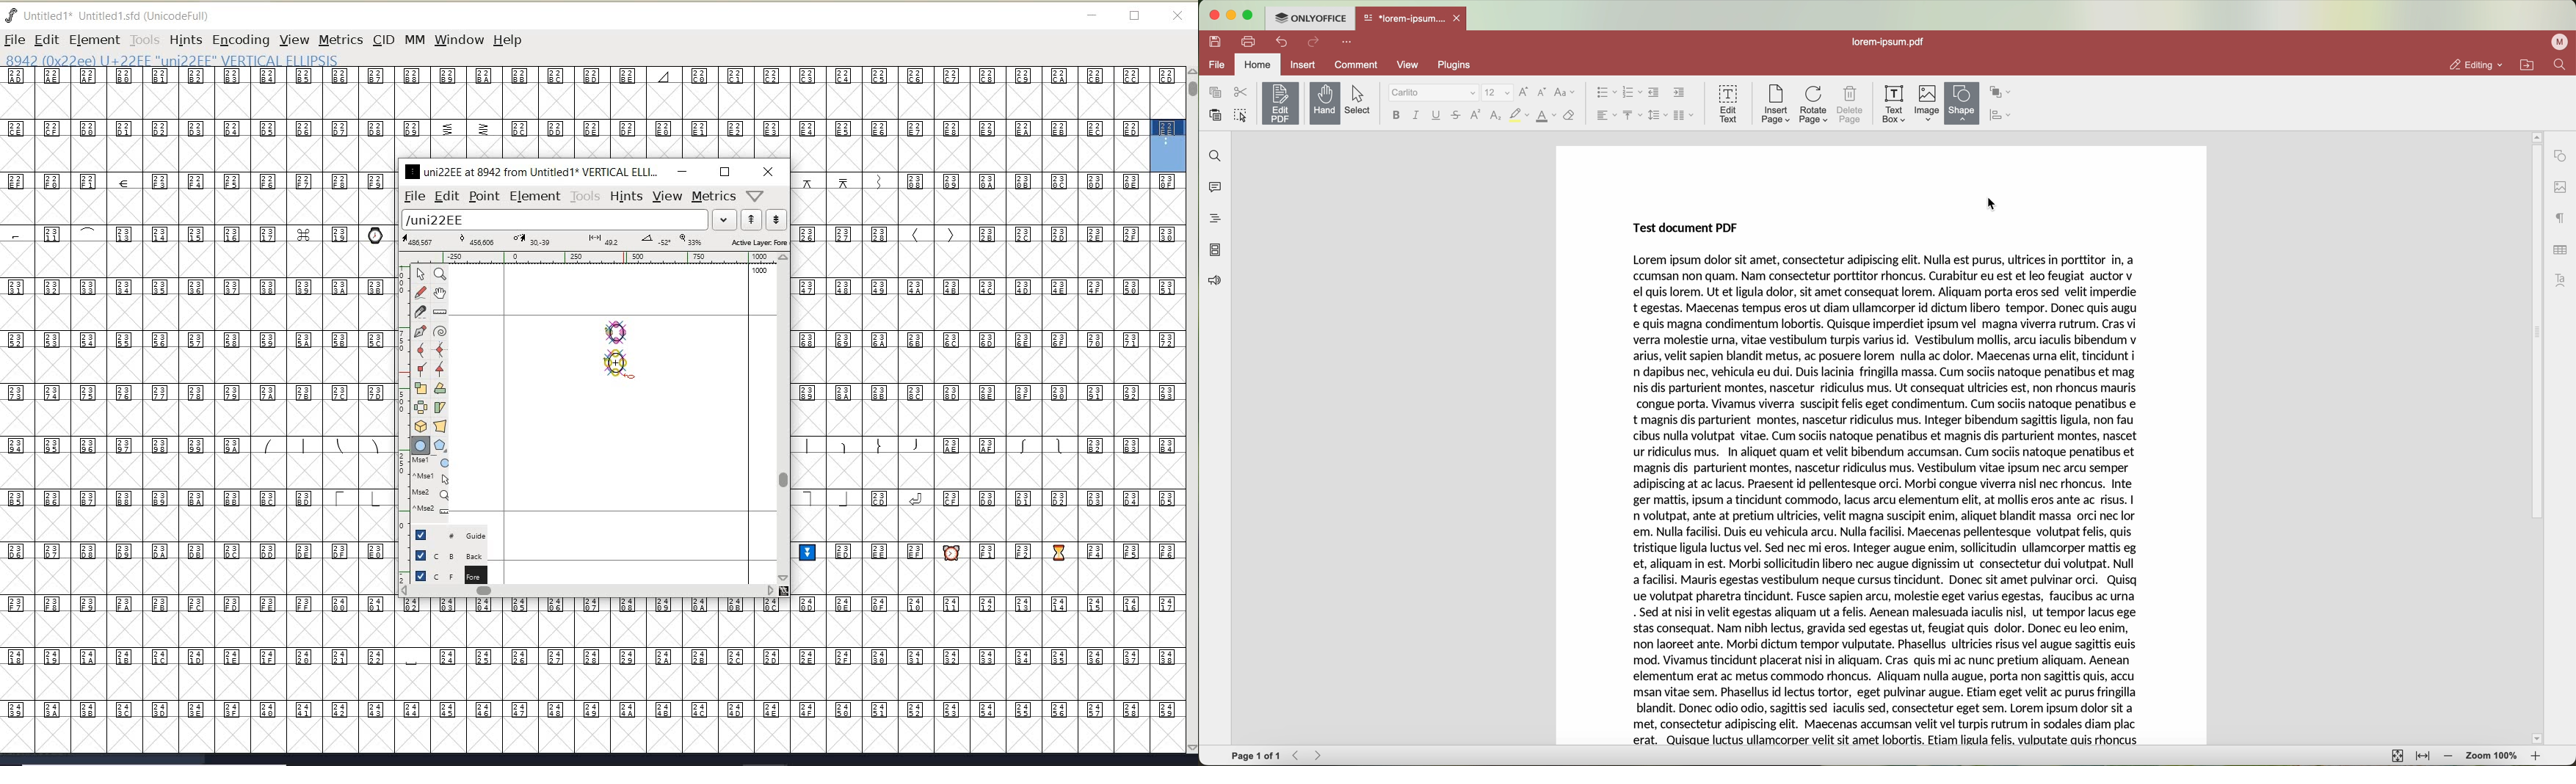 This screenshot has width=2576, height=784. I want to click on cursor events on the open new outline window, so click(432, 486).